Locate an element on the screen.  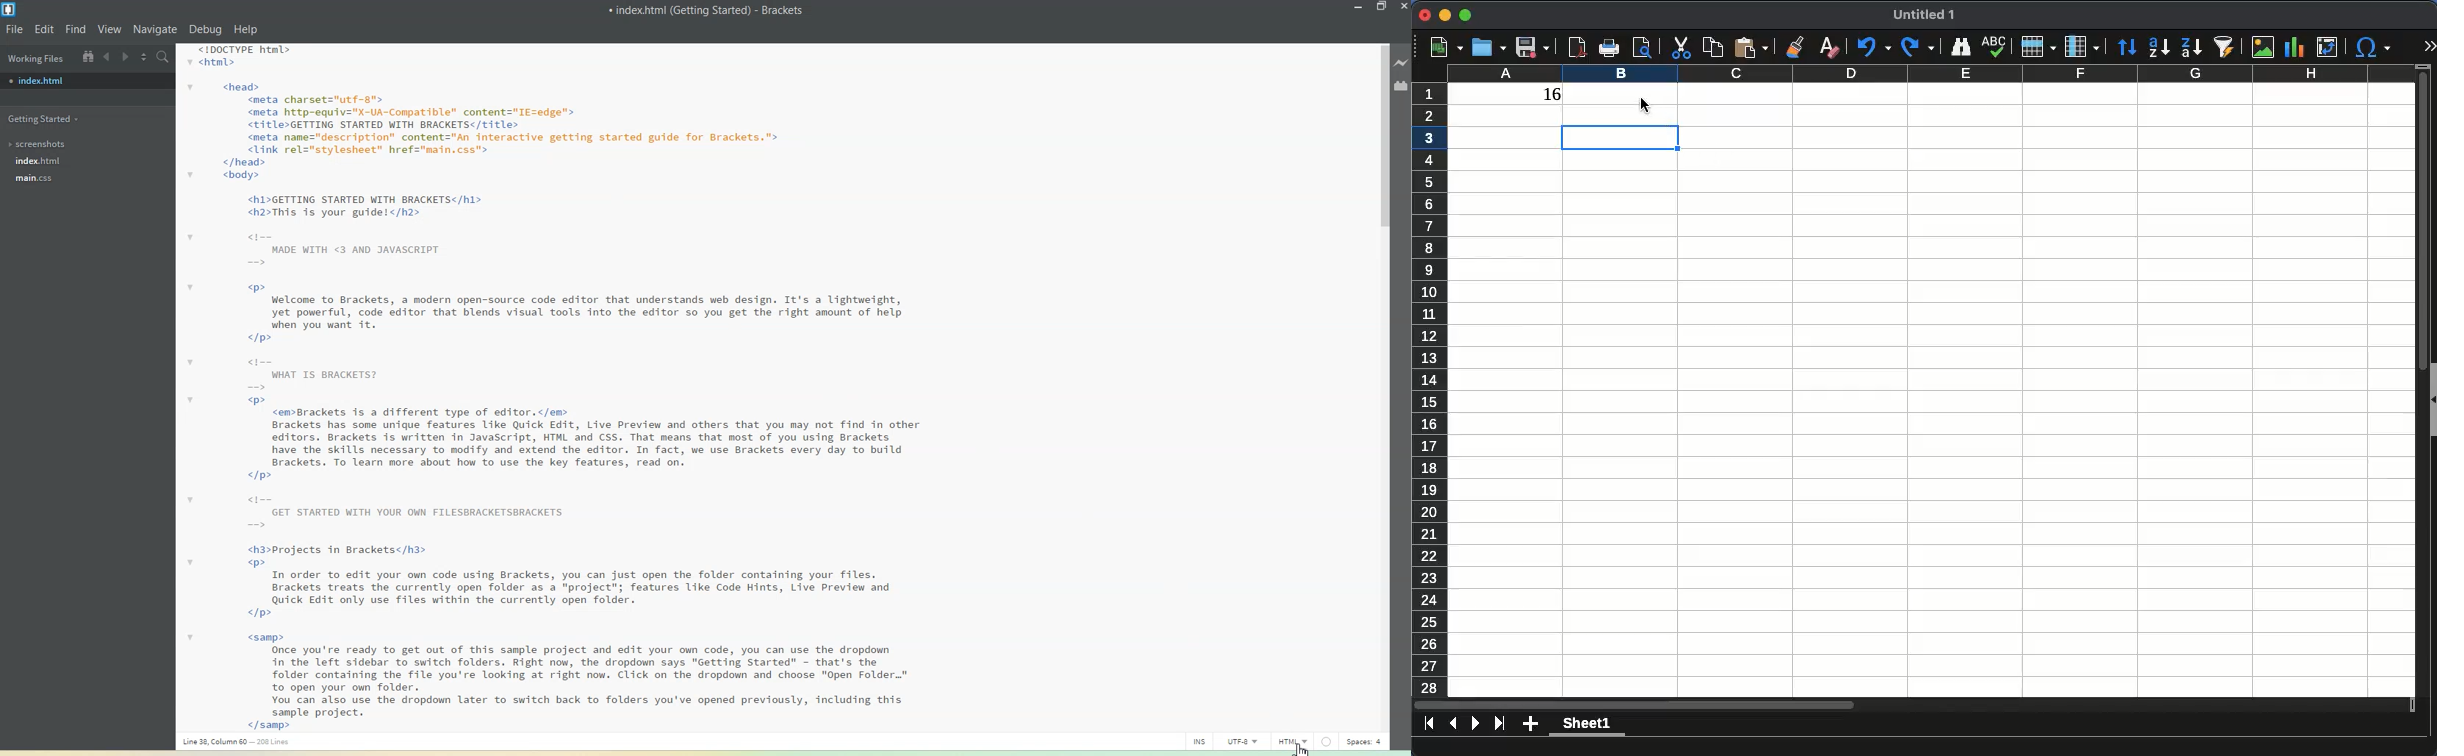
Untitled 1 is located at coordinates (1917, 15).